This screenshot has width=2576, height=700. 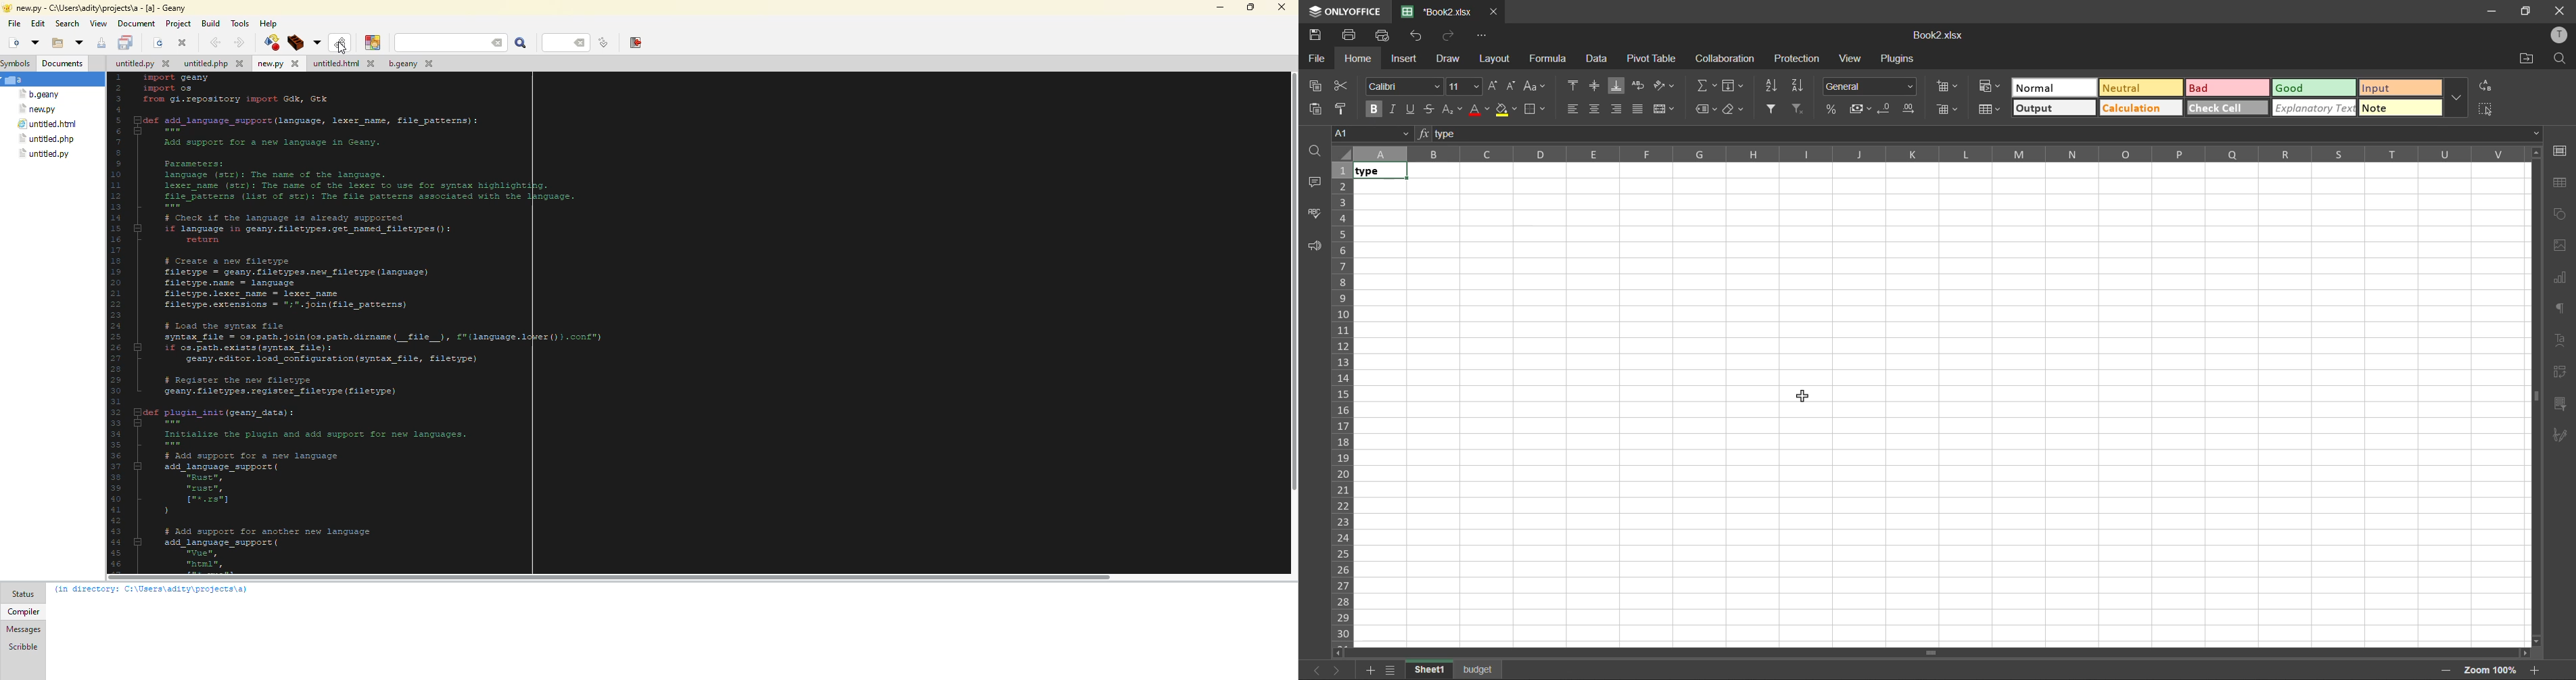 I want to click on output, so click(x=2053, y=108).